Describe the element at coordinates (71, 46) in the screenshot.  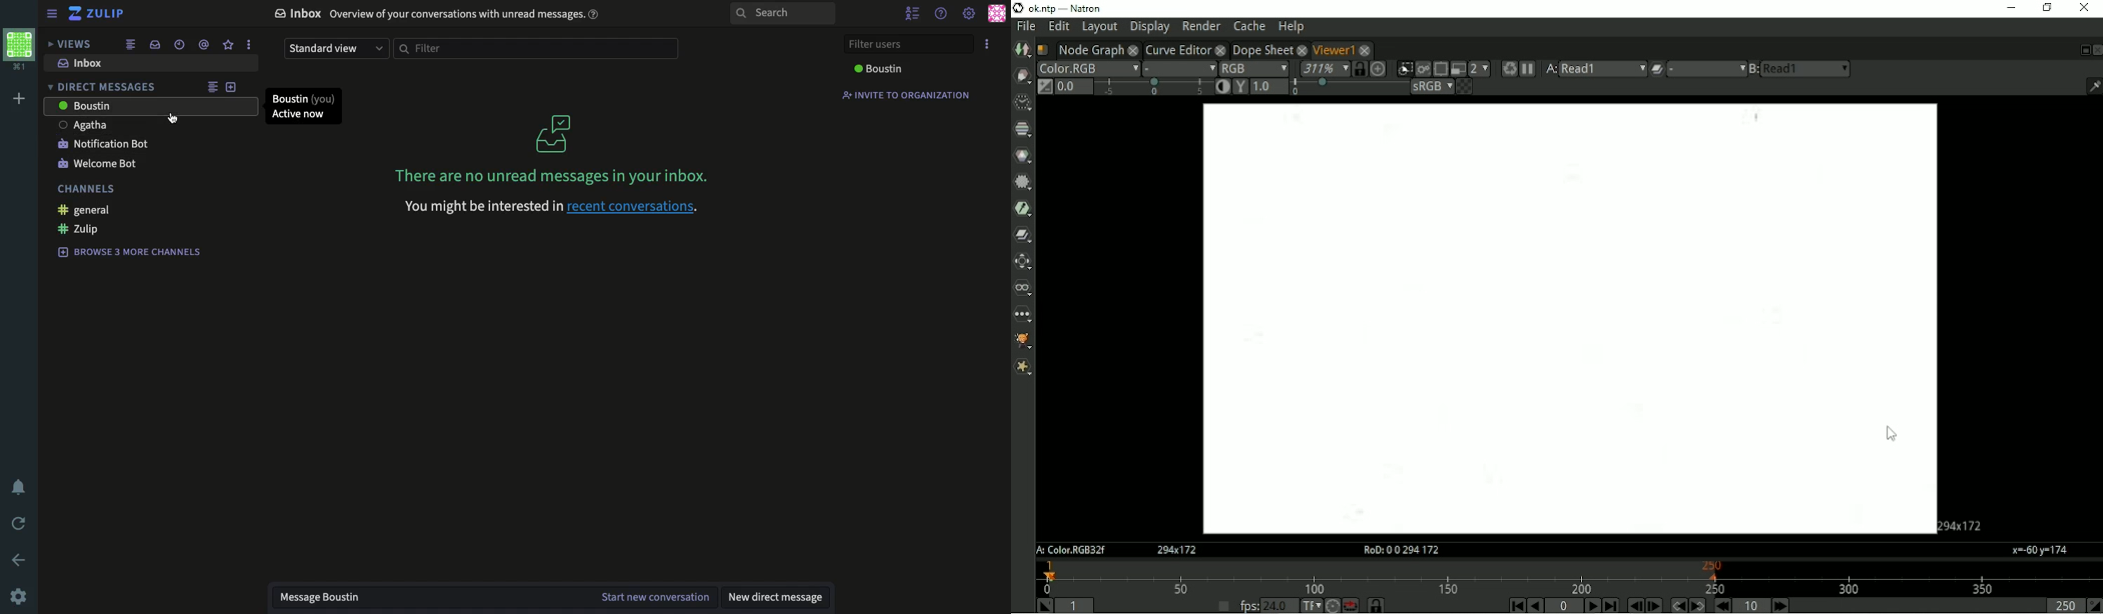
I see `views` at that location.